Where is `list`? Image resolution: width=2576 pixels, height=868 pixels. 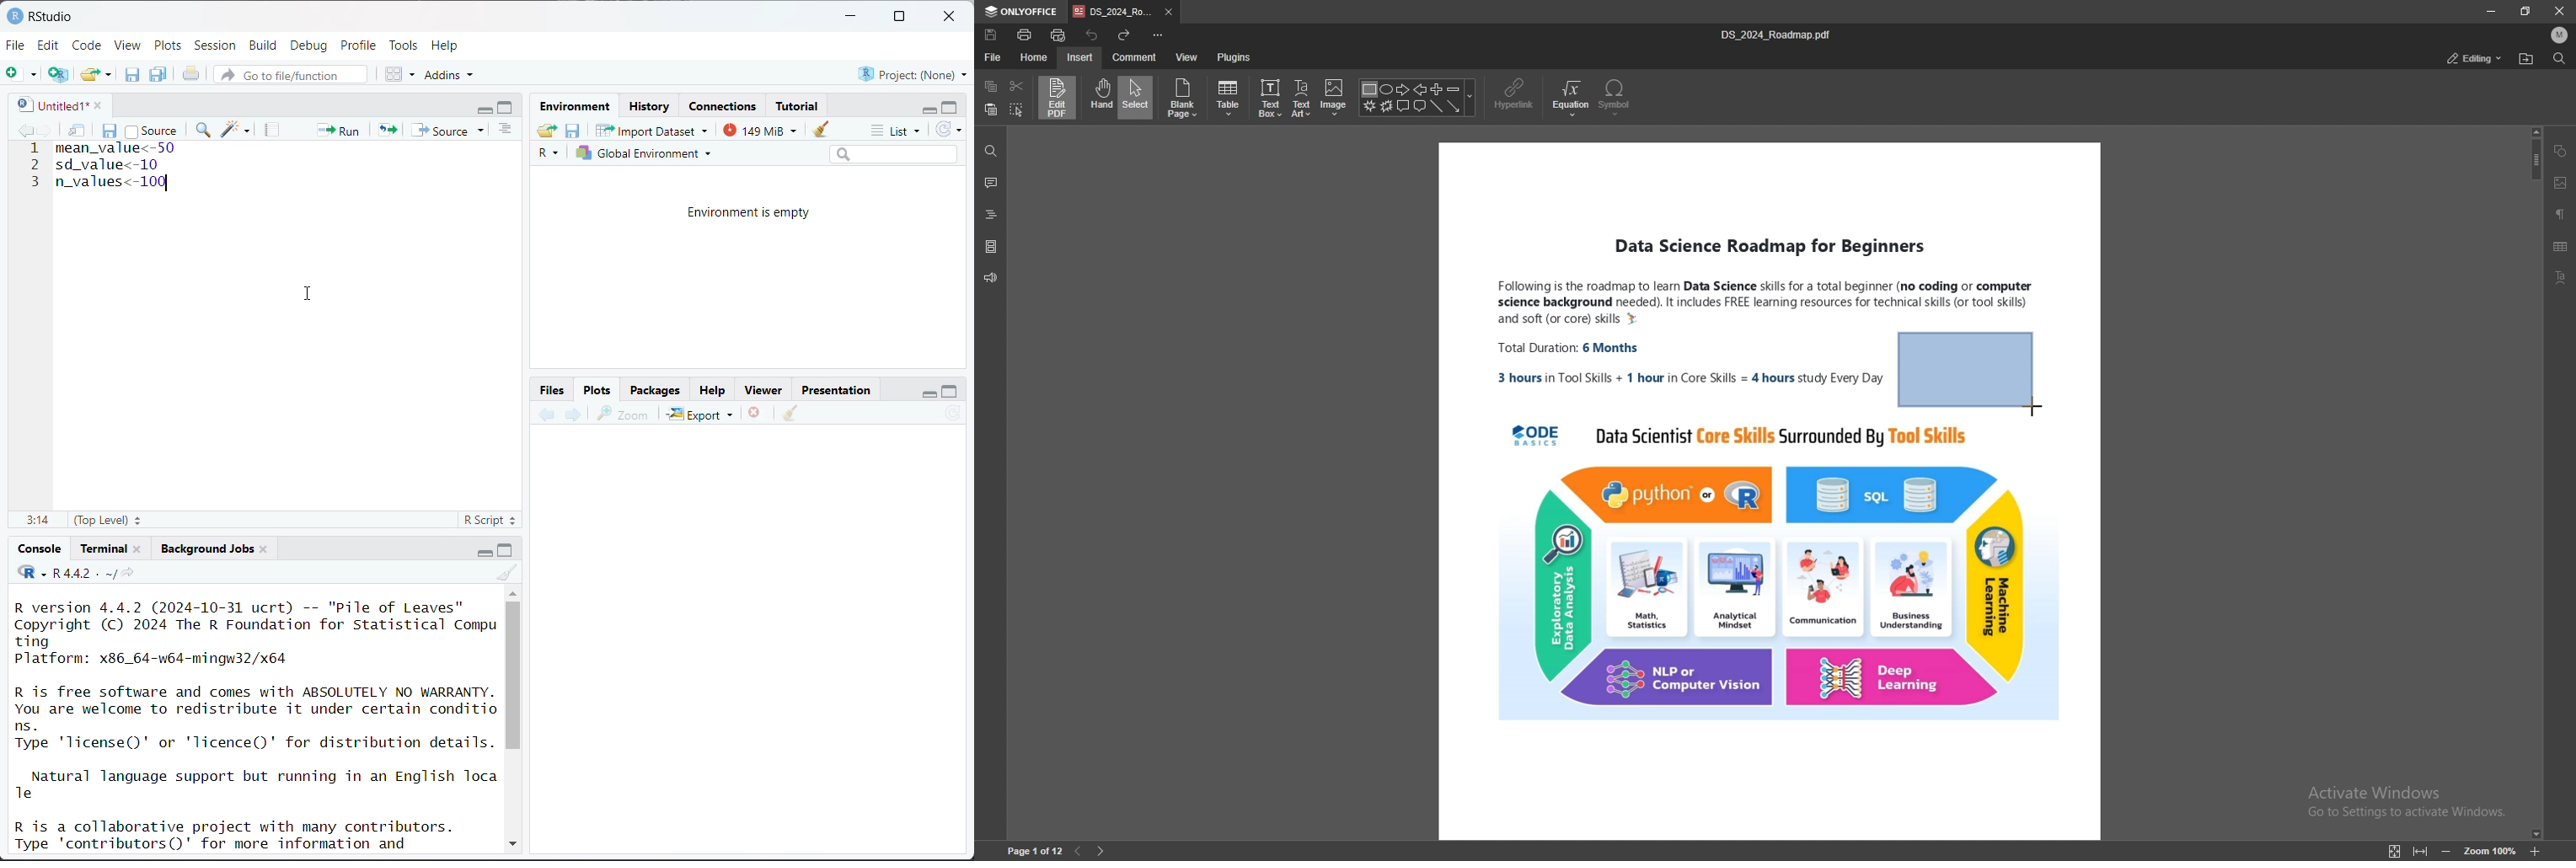 list is located at coordinates (898, 131).